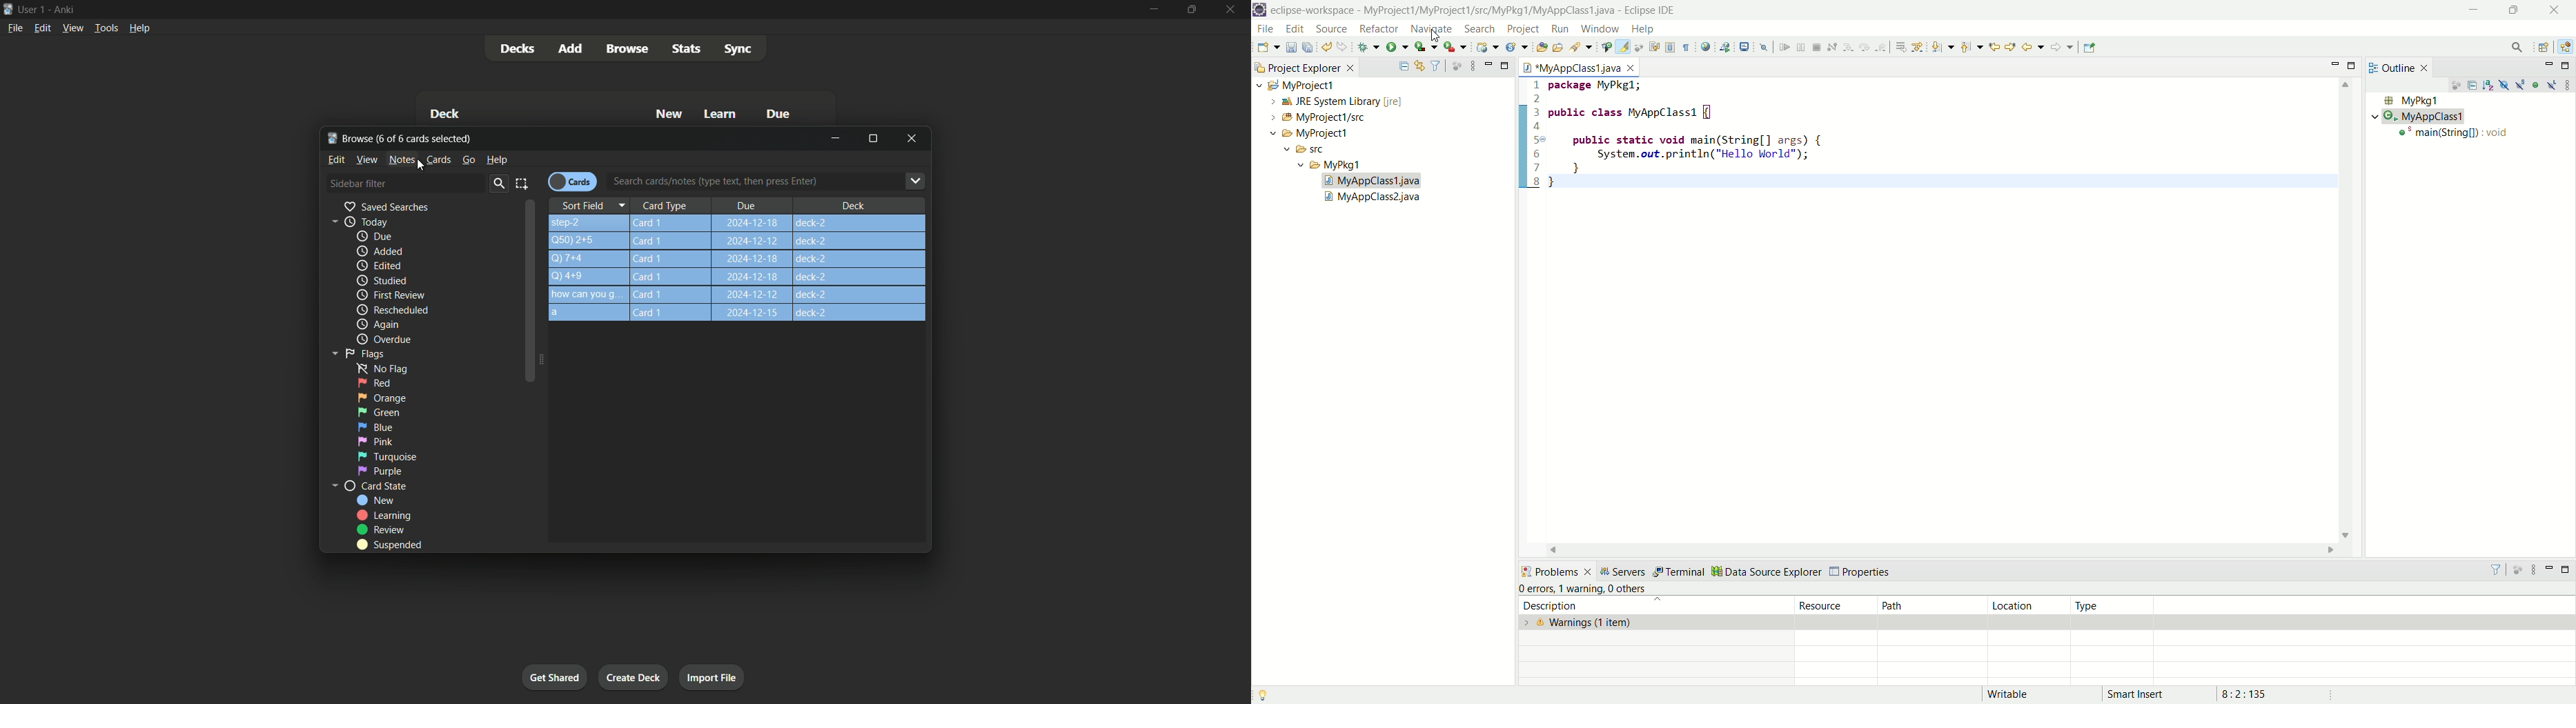 This screenshot has height=728, width=2576. I want to click on Cursor, so click(424, 168).